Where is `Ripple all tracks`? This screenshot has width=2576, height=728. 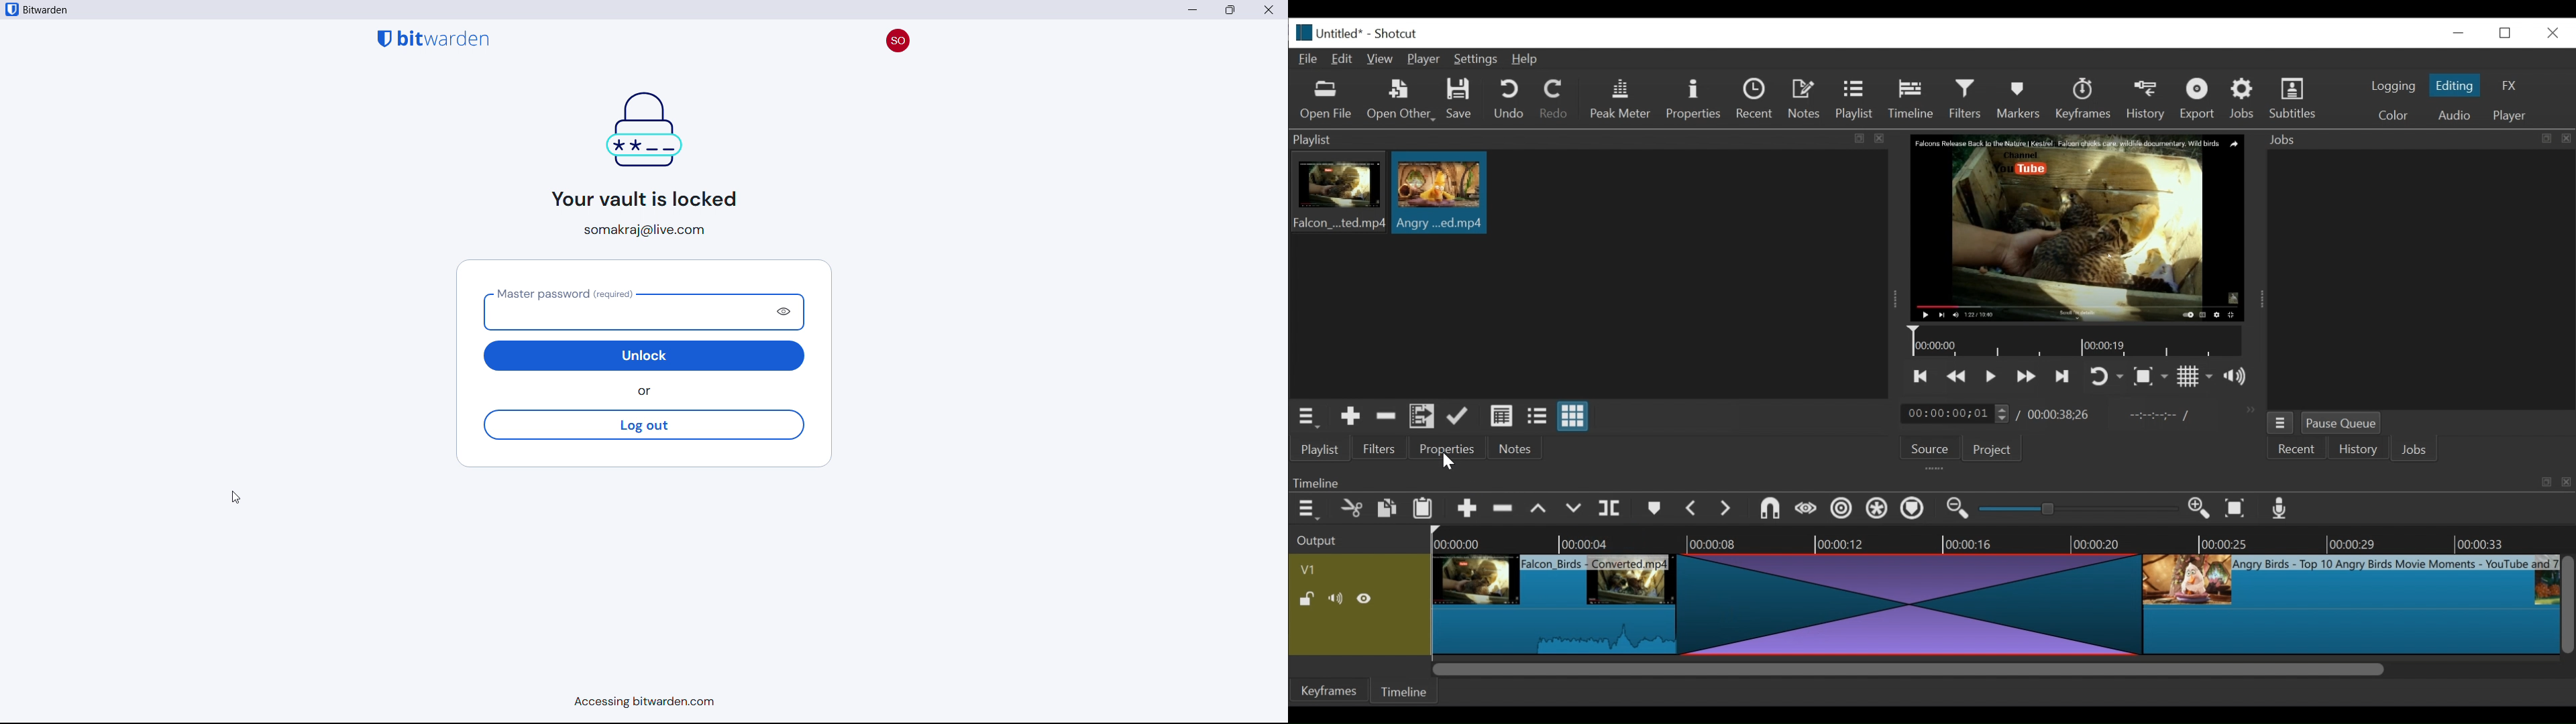 Ripple all tracks is located at coordinates (1876, 510).